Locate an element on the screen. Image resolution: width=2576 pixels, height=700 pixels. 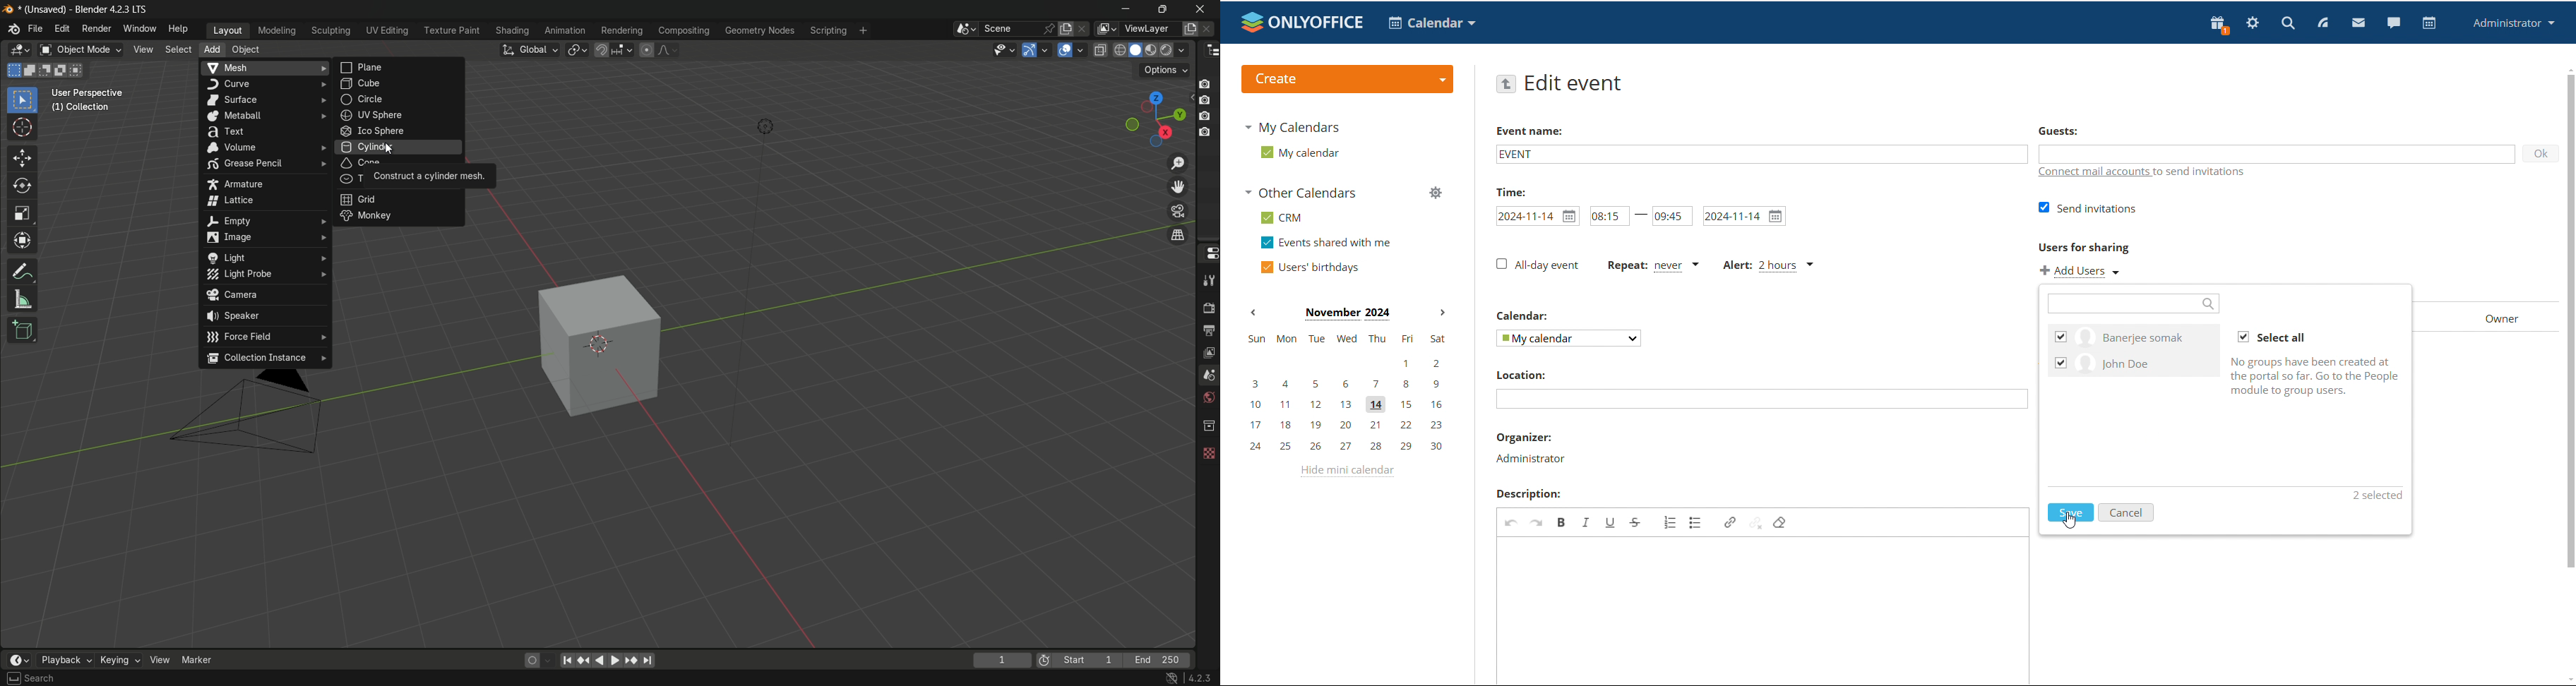
overlays is located at coordinates (1083, 50).